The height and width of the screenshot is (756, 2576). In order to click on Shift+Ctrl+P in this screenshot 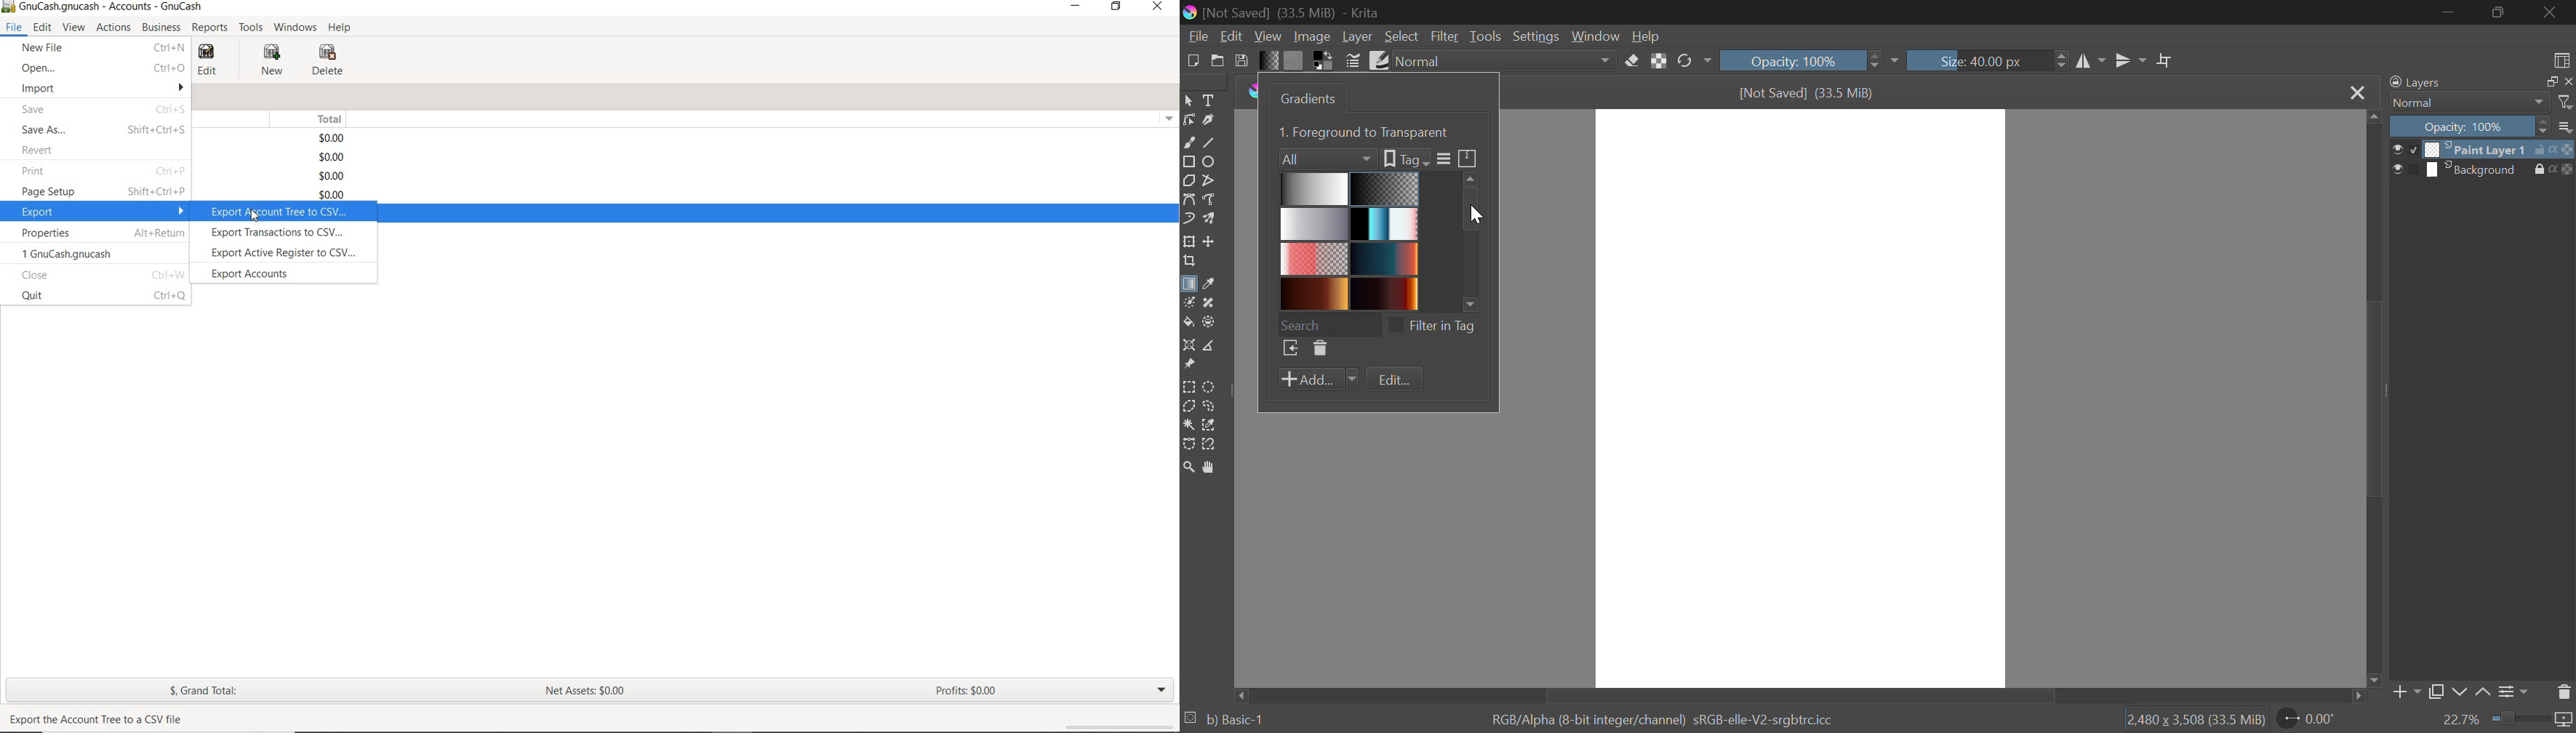, I will do `click(158, 192)`.